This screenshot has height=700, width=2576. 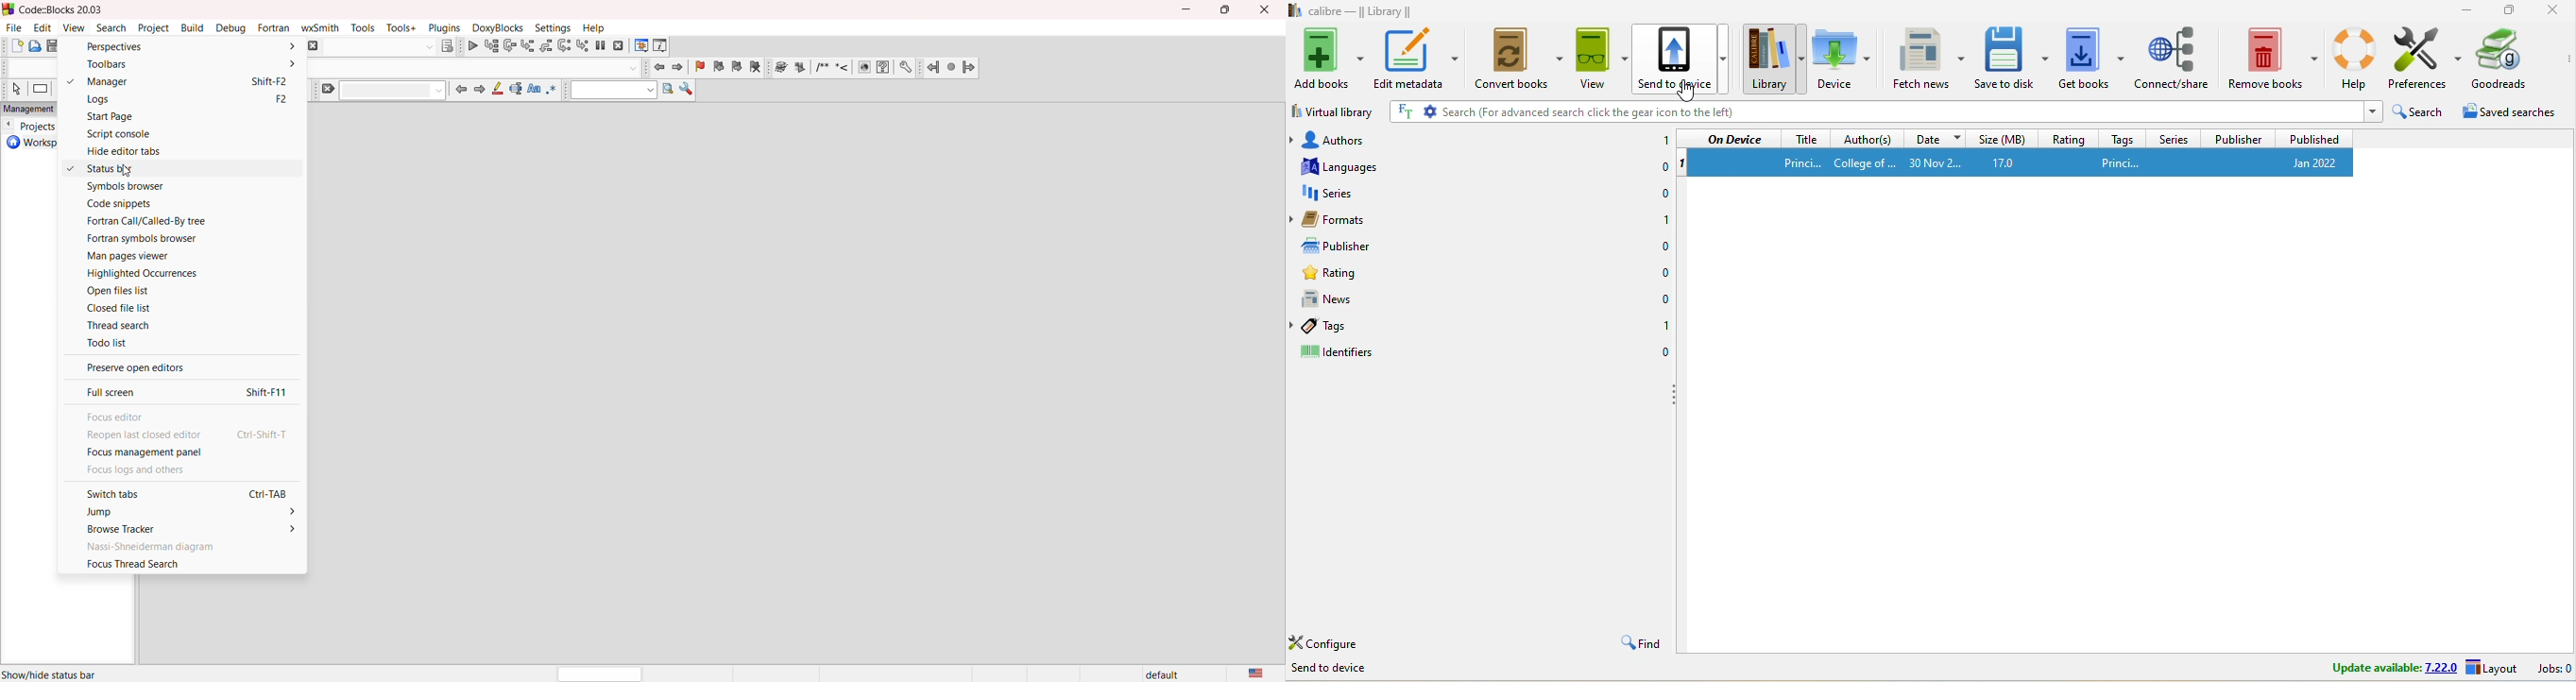 I want to click on instruction, so click(x=40, y=90).